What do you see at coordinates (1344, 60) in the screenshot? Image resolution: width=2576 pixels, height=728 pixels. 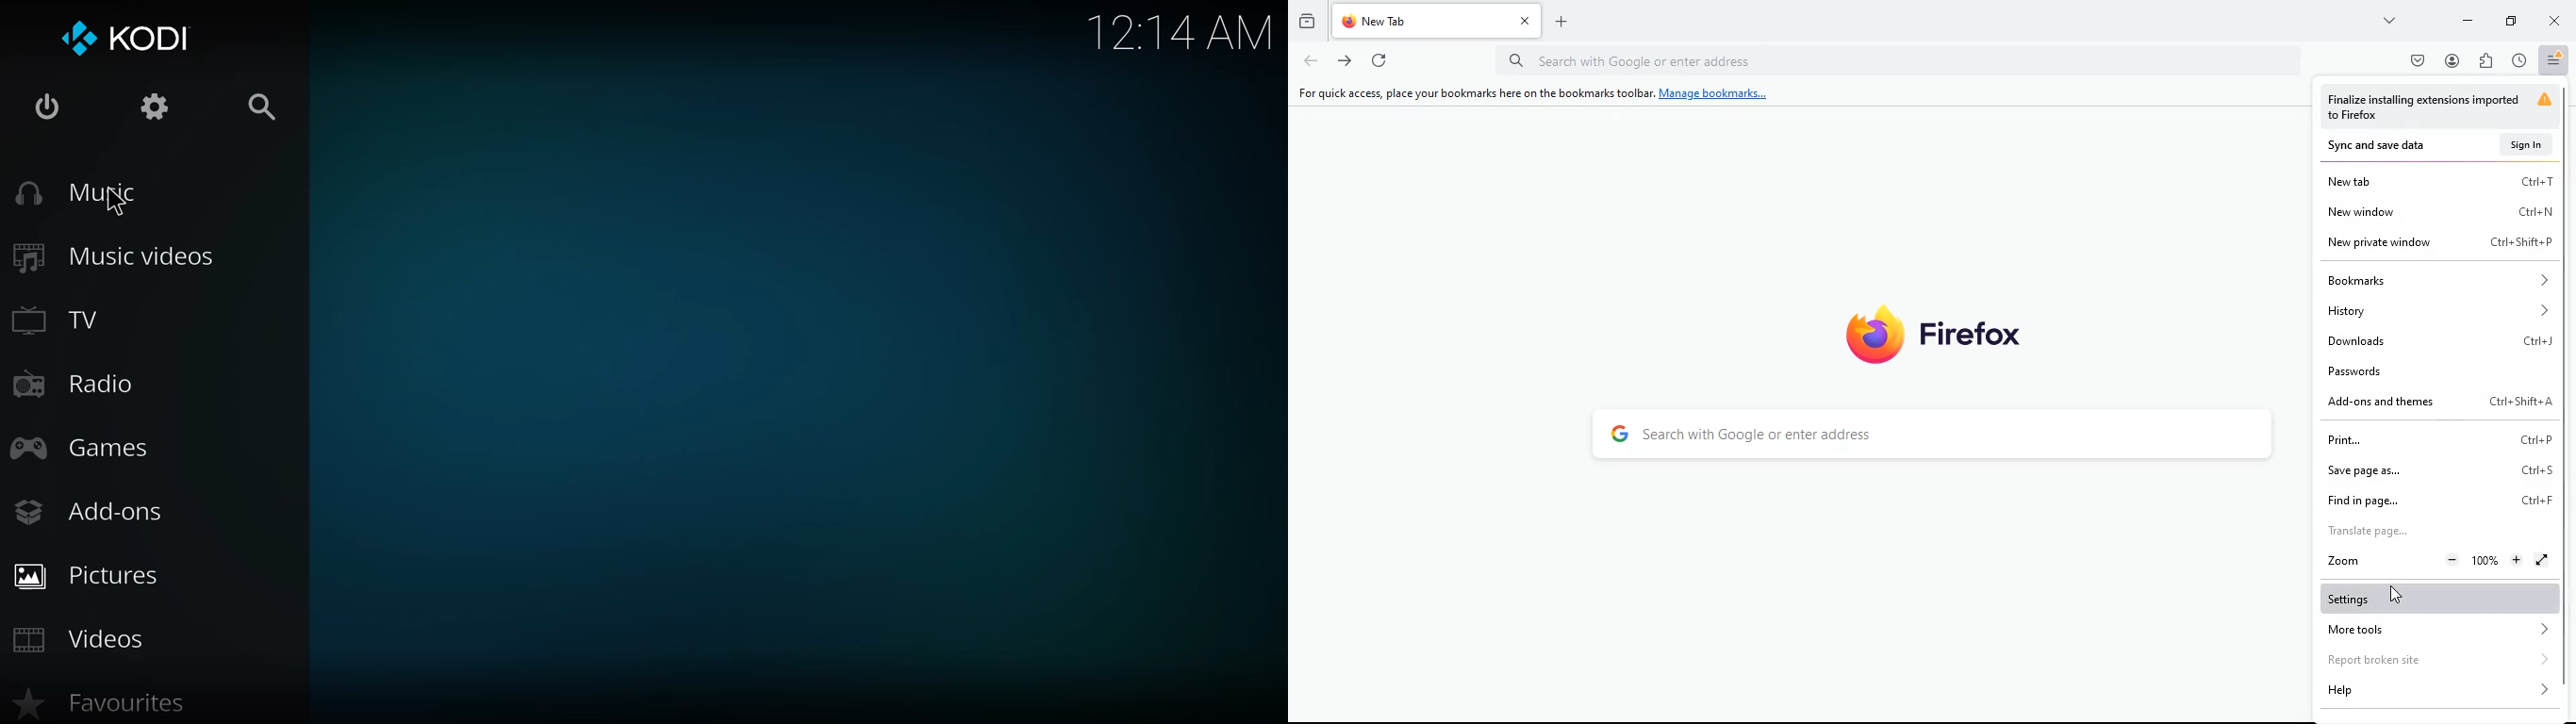 I see `forward` at bounding box center [1344, 60].